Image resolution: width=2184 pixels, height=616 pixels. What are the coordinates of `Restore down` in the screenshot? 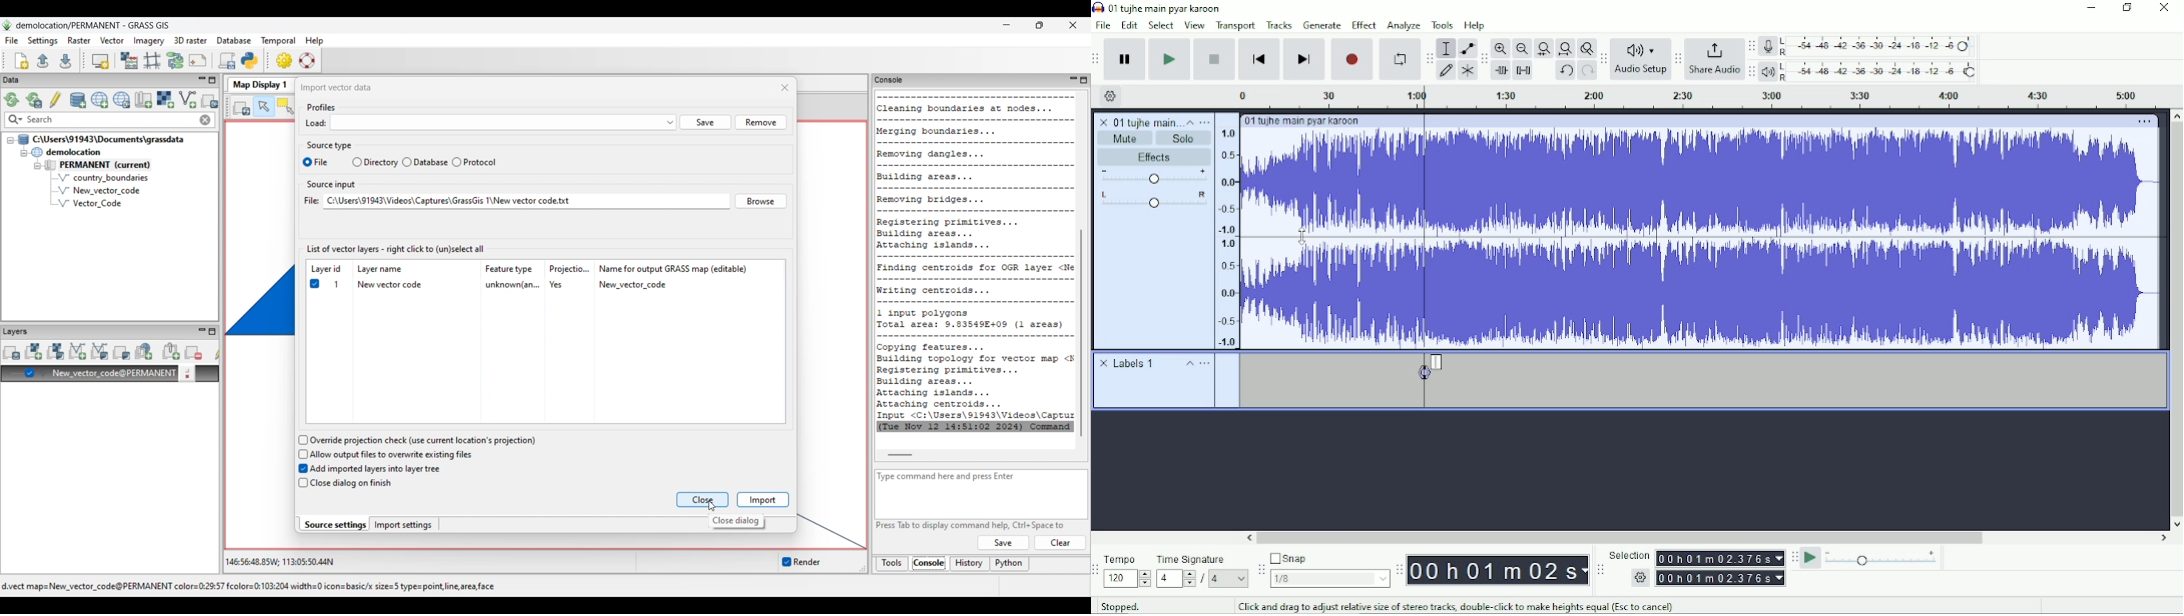 It's located at (2128, 9).